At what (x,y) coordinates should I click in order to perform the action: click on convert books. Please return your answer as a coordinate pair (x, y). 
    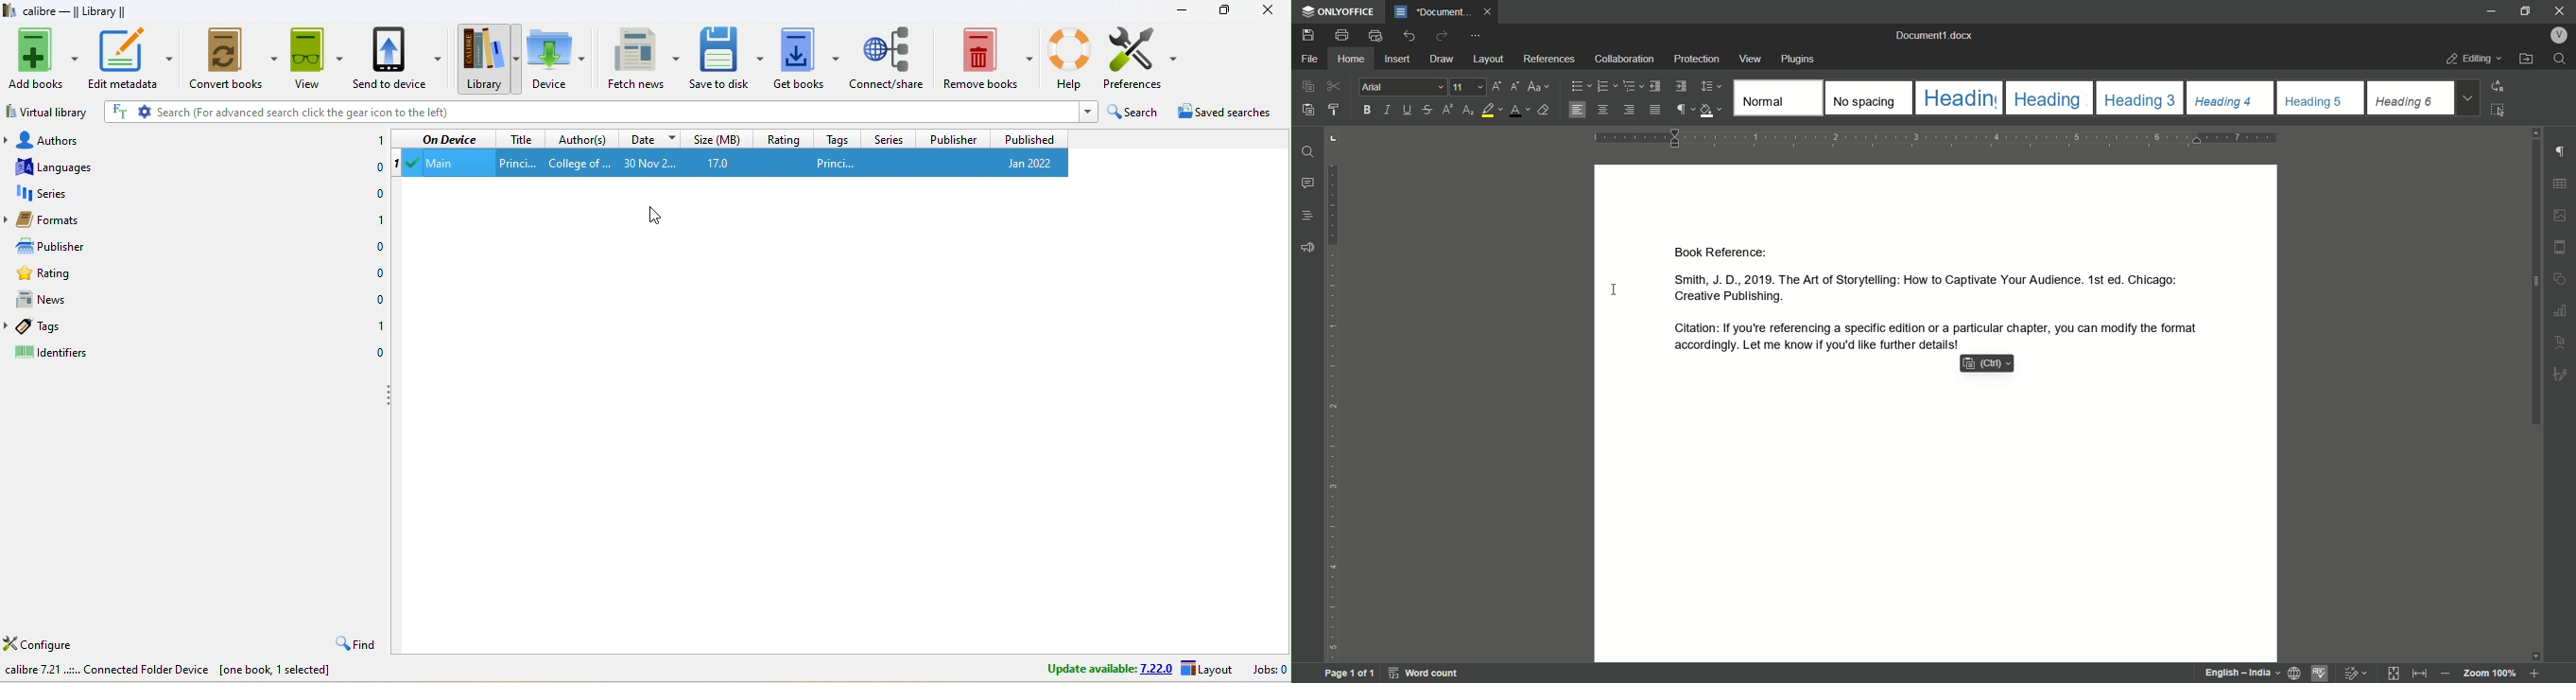
    Looking at the image, I should click on (235, 59).